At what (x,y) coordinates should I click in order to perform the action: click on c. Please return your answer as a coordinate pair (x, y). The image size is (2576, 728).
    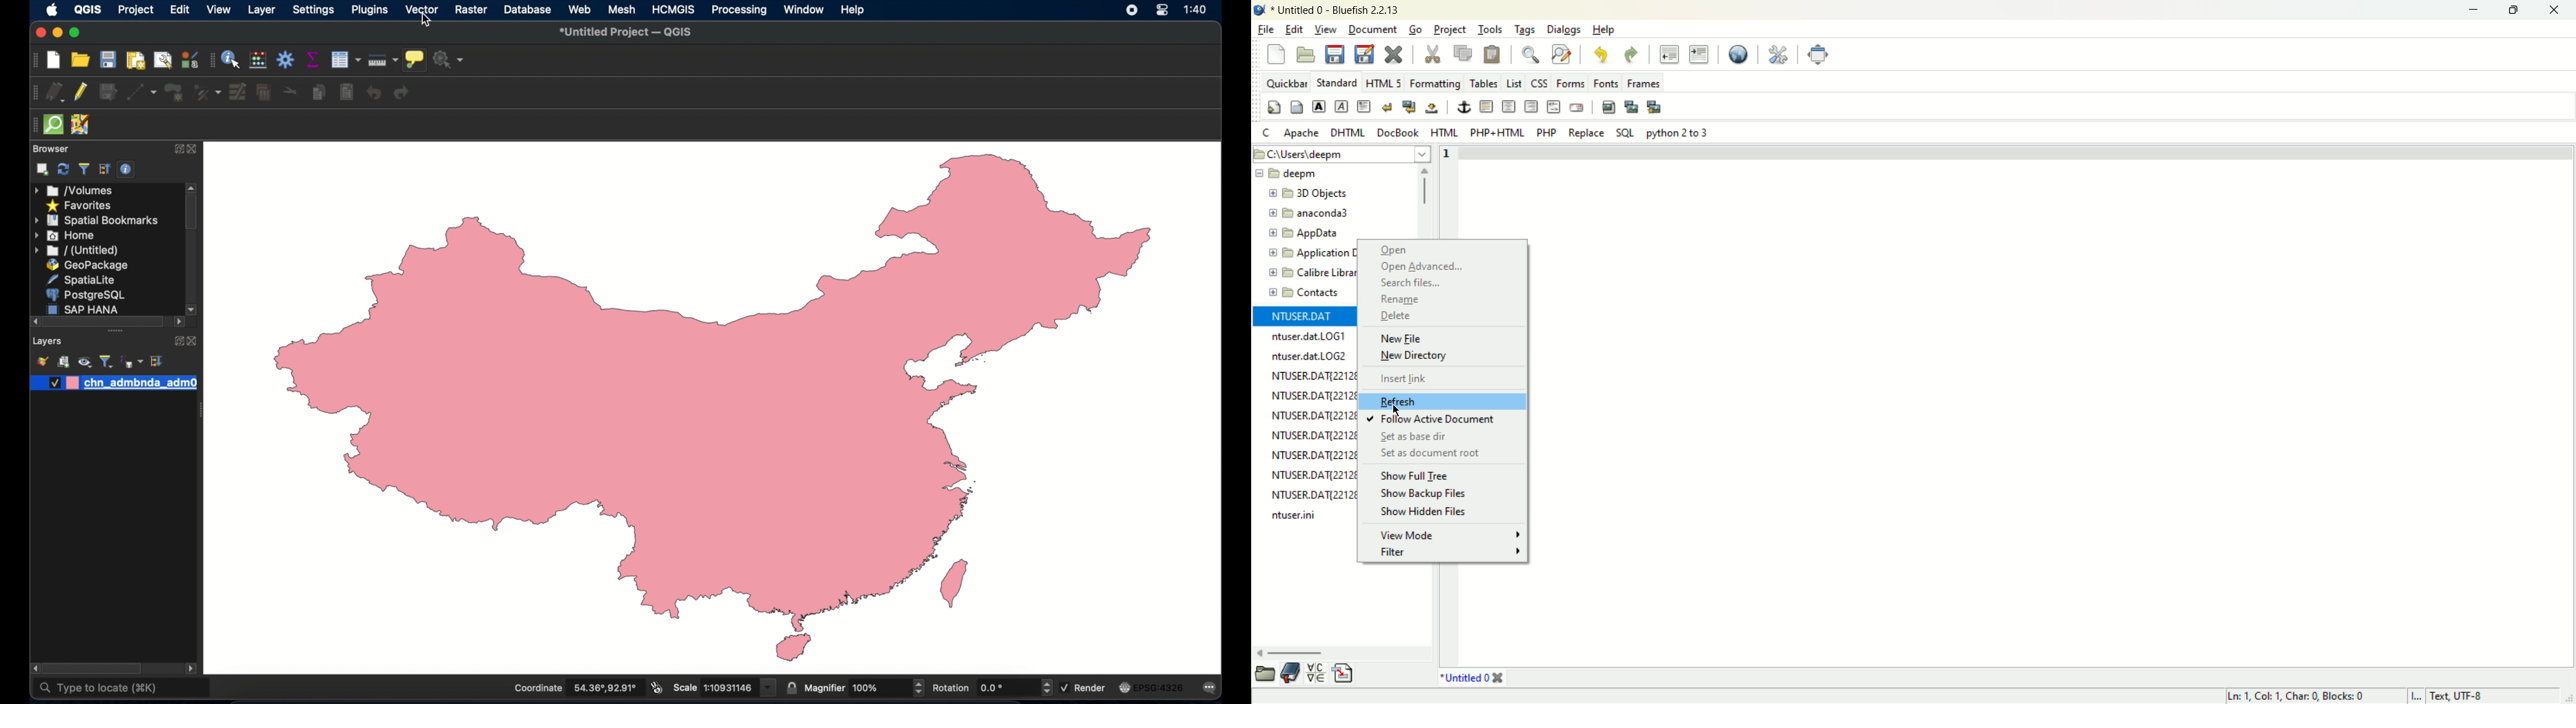
    Looking at the image, I should click on (1266, 133).